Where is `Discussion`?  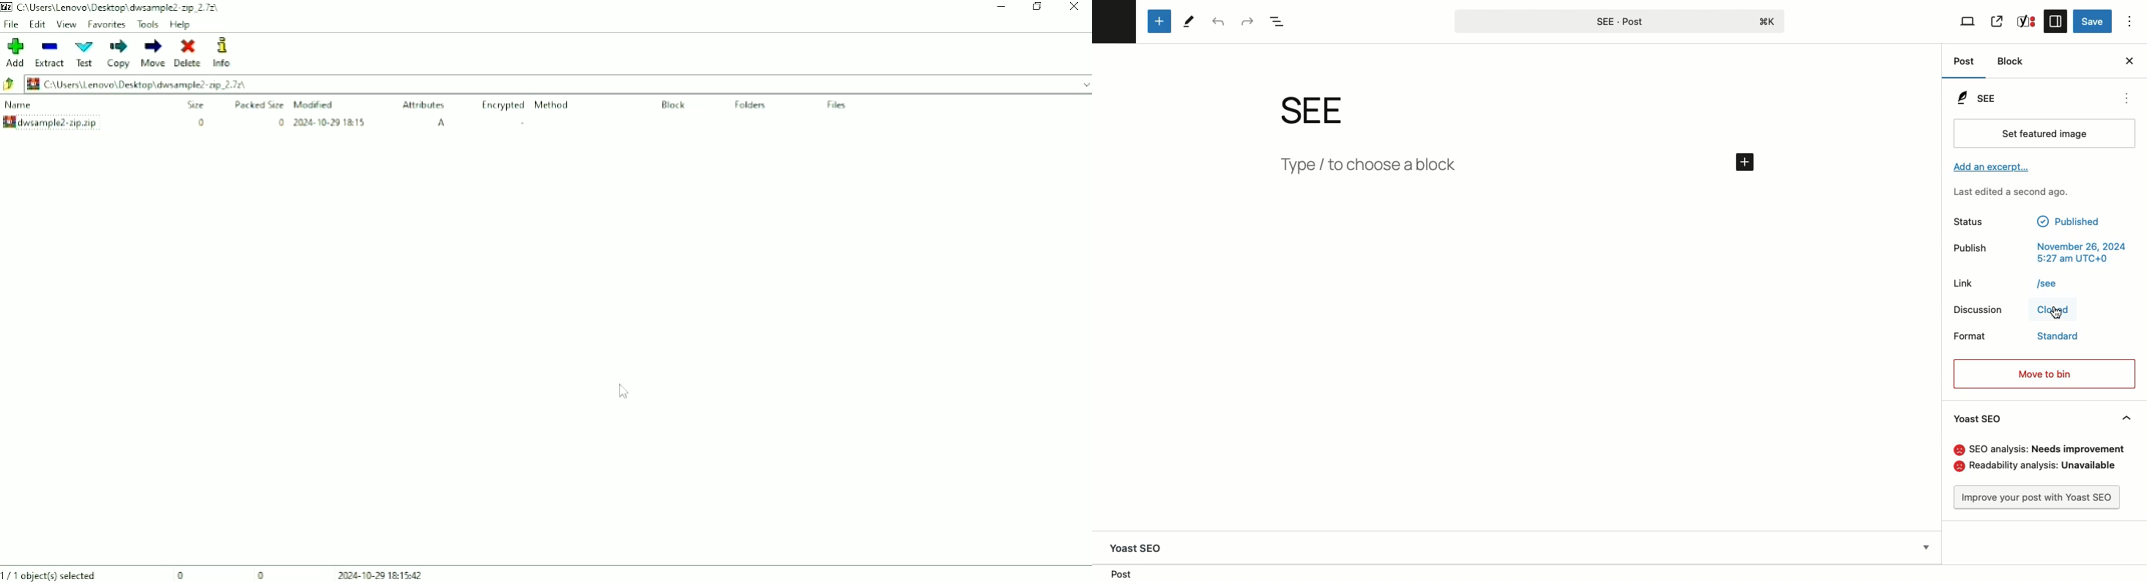 Discussion is located at coordinates (1978, 309).